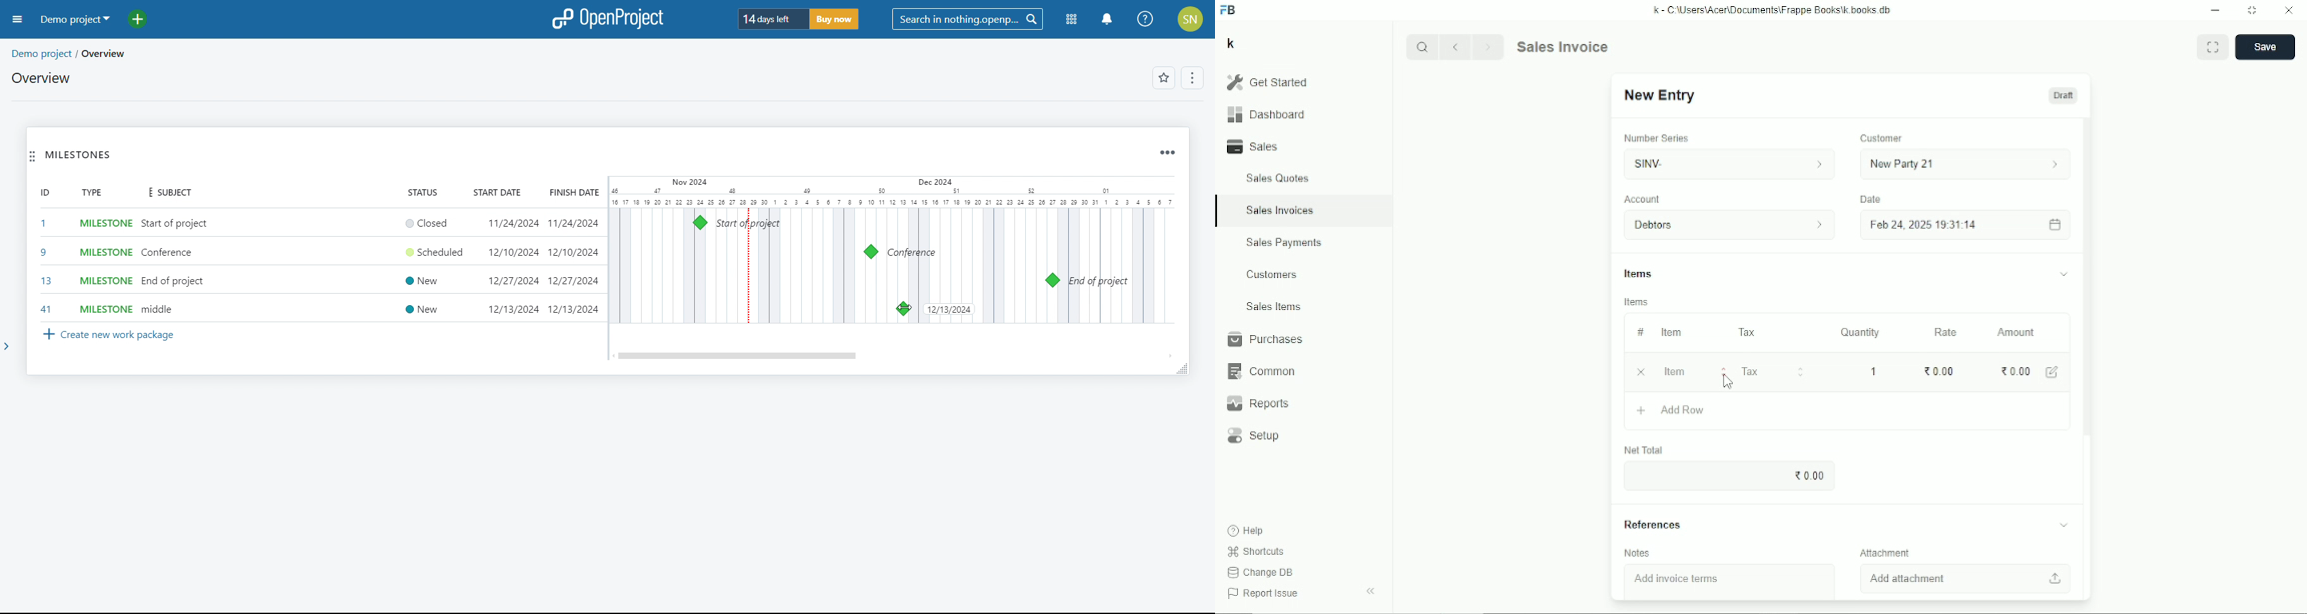 Image resolution: width=2324 pixels, height=616 pixels. Describe the element at coordinates (2017, 332) in the screenshot. I see `Amount` at that location.